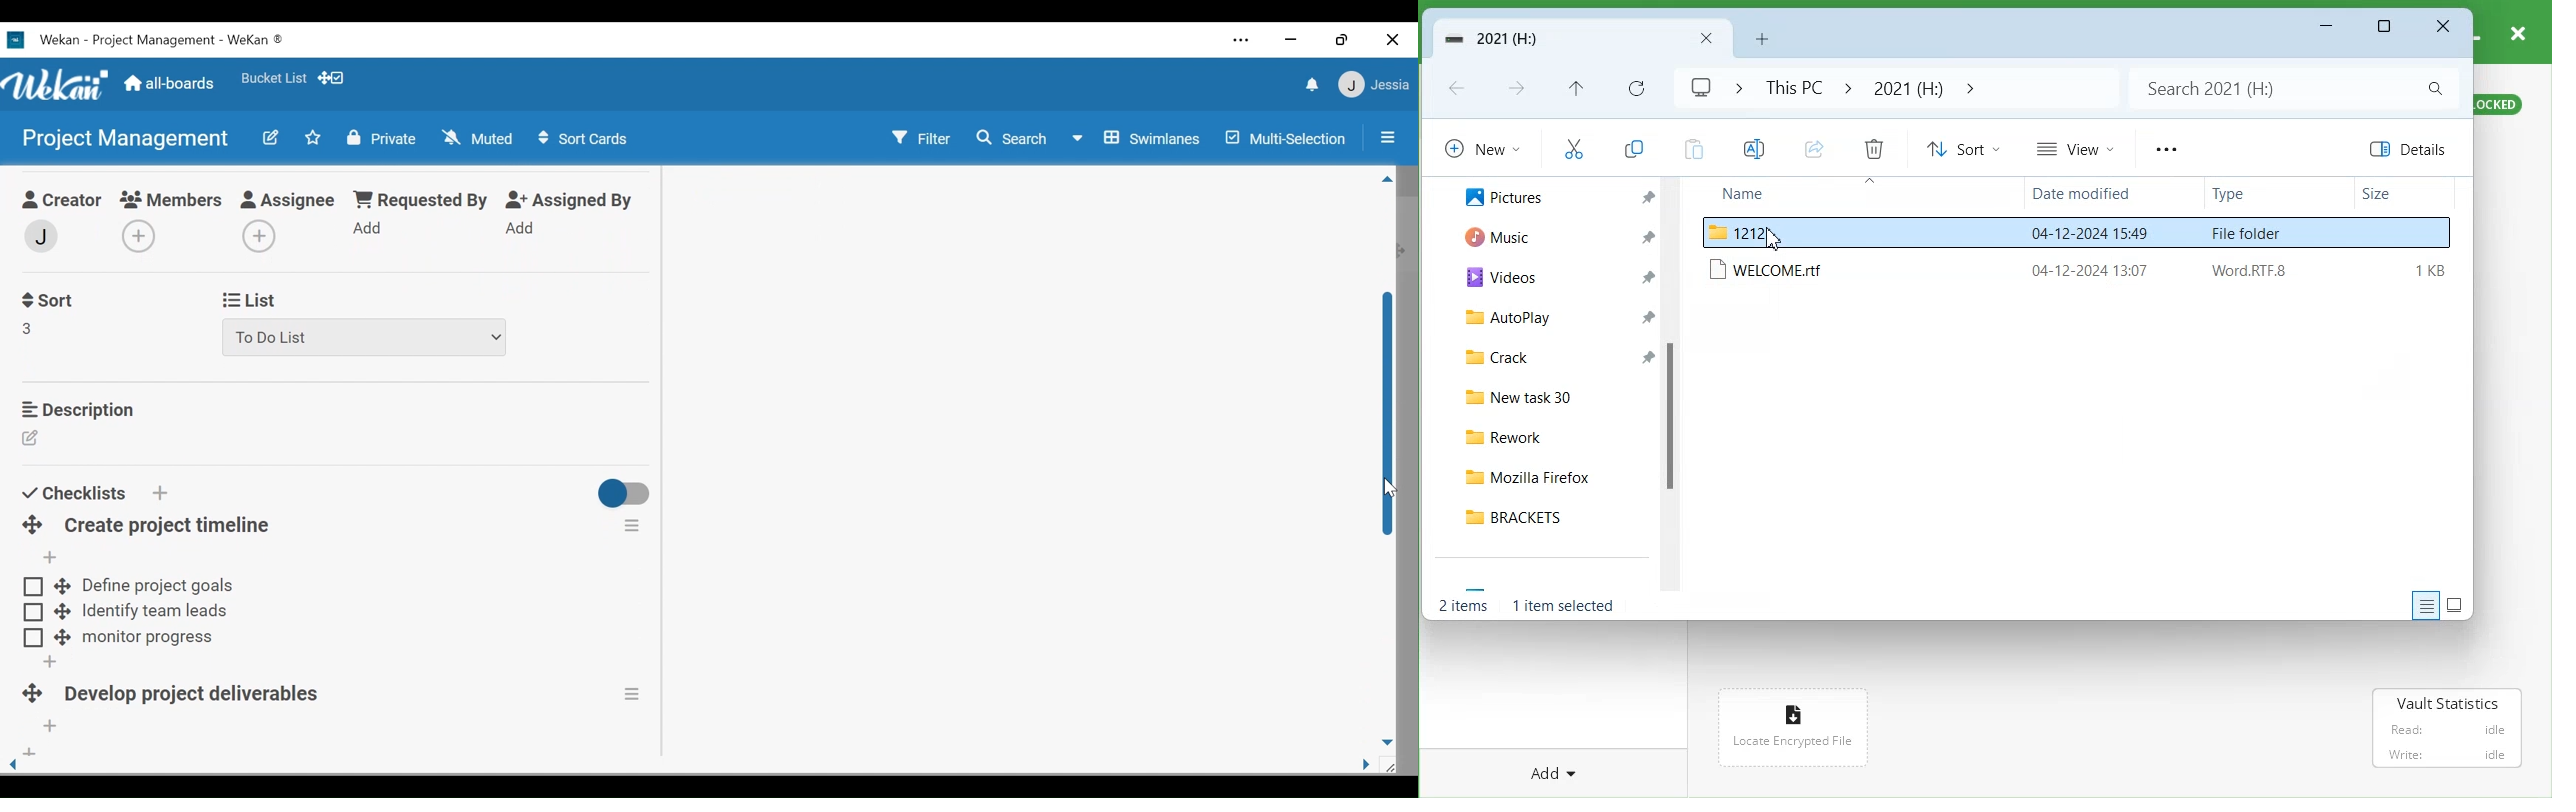  Describe the element at coordinates (1499, 197) in the screenshot. I see `Pictures` at that location.